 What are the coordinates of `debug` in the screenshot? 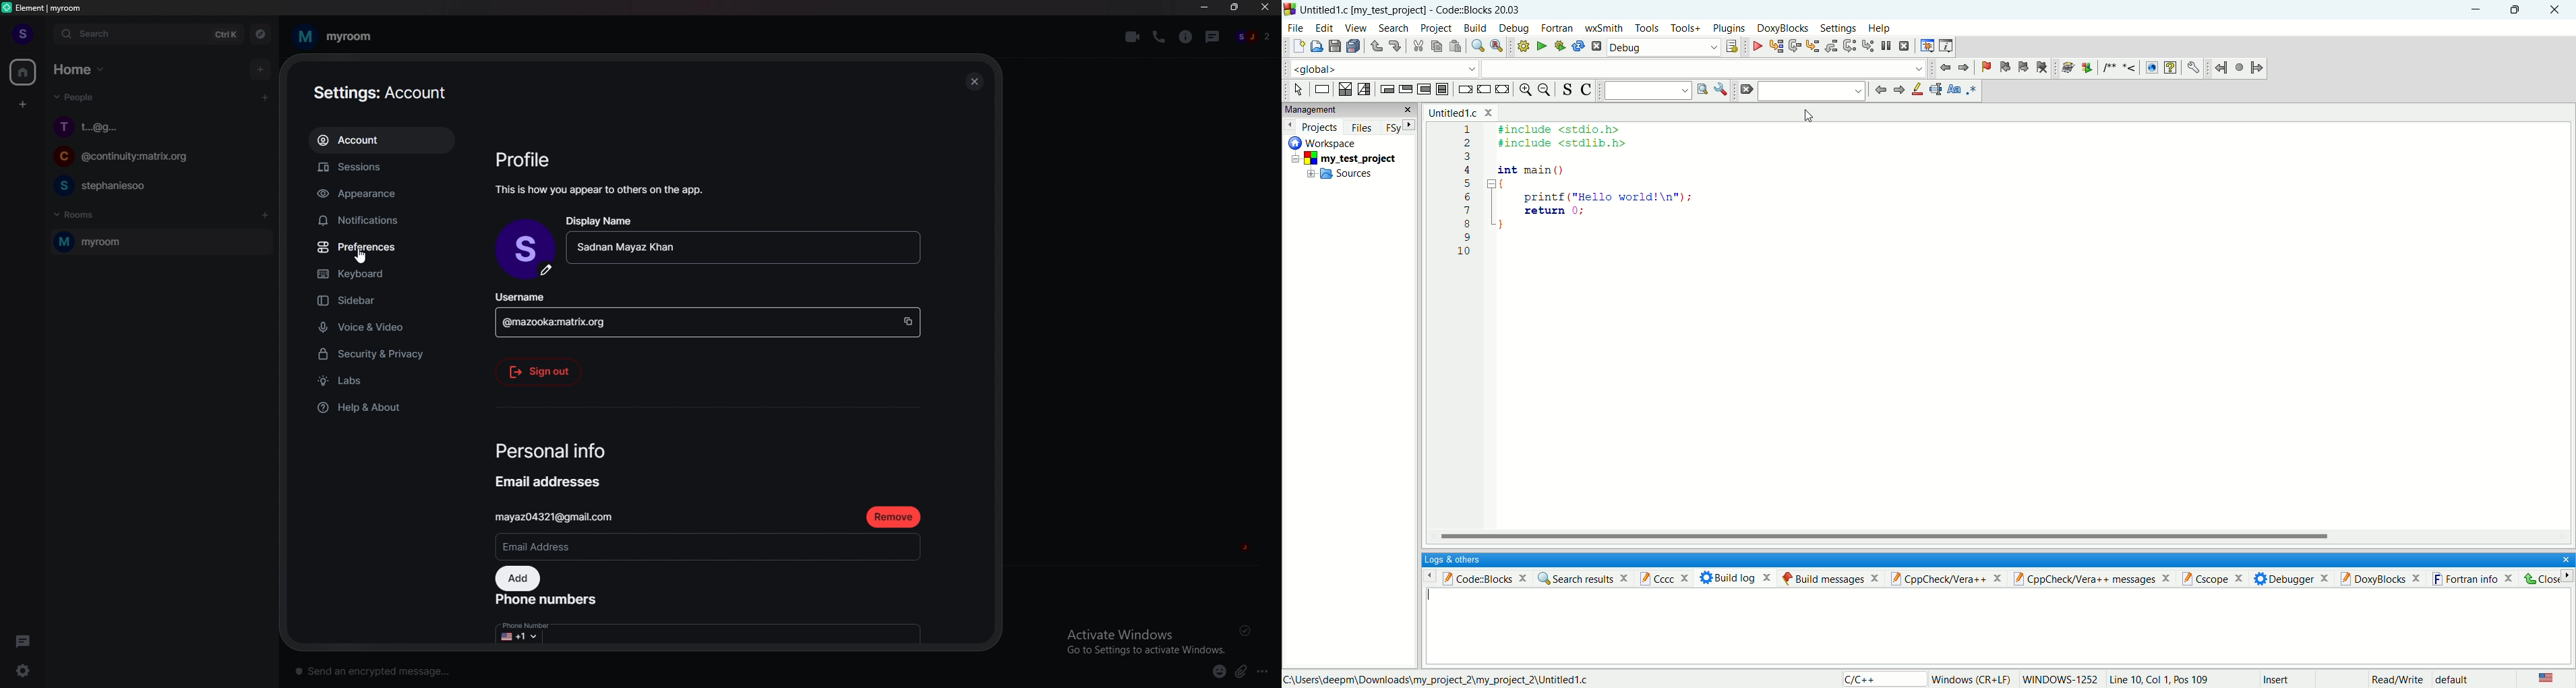 It's located at (1663, 49).